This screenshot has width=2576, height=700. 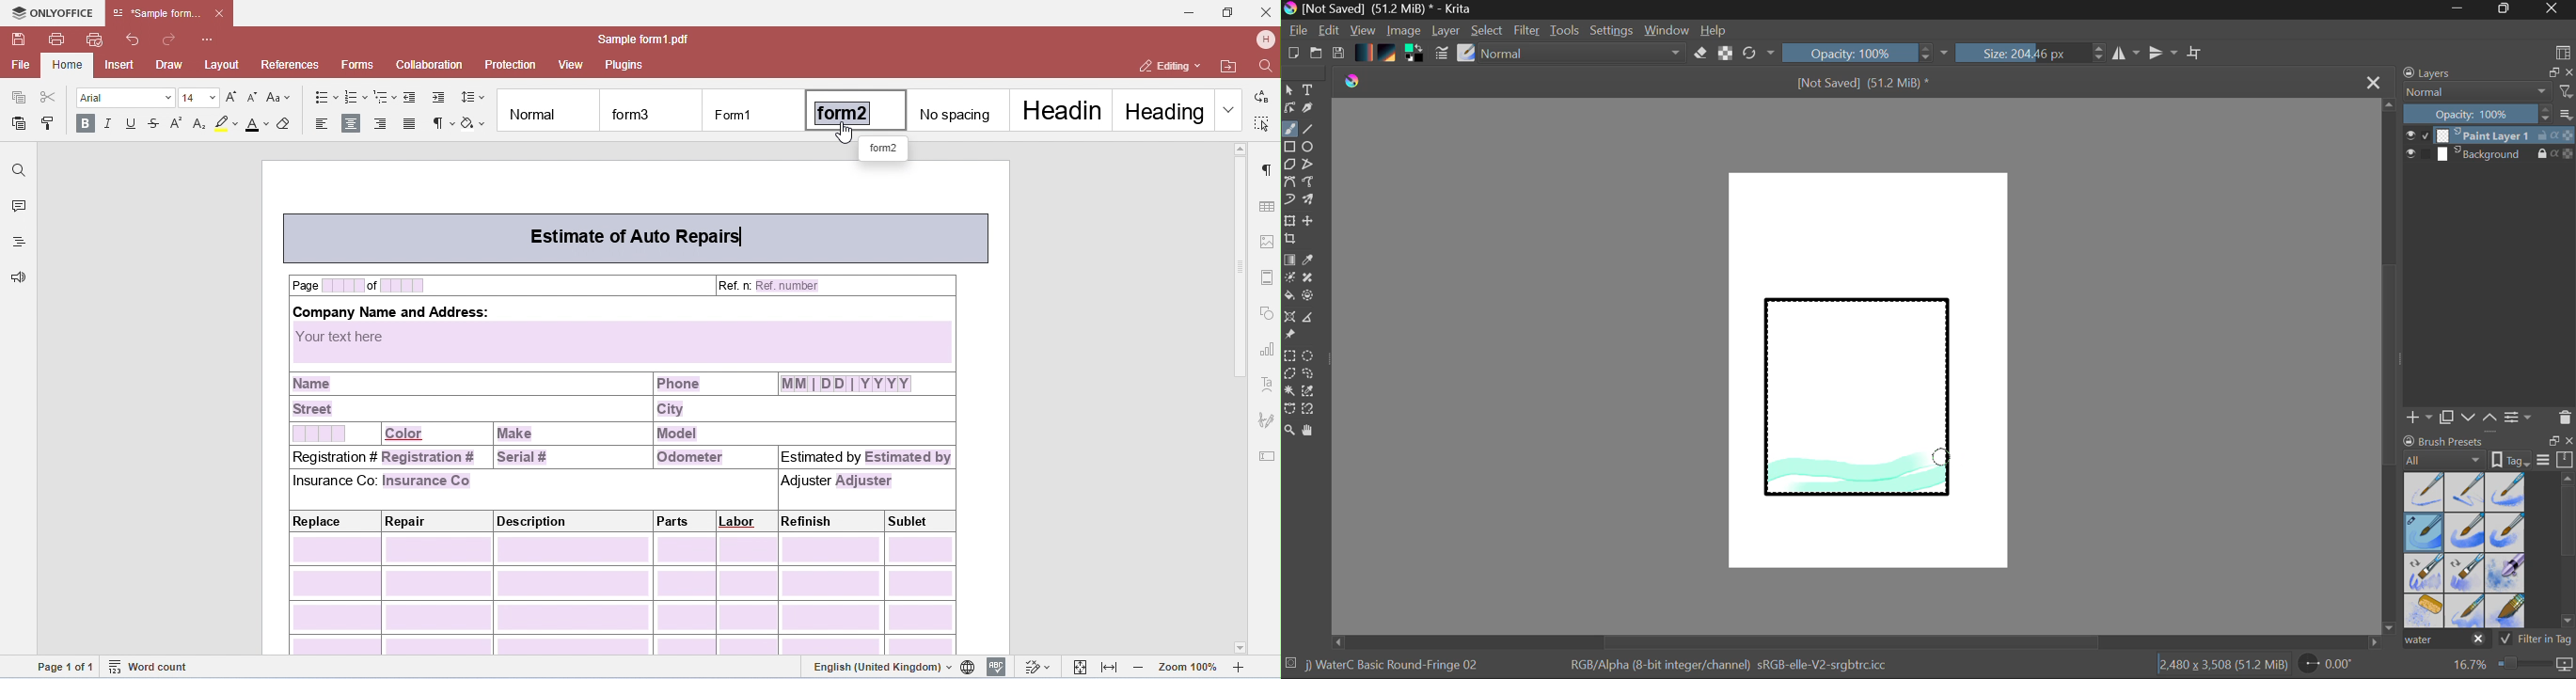 What do you see at coordinates (2420, 417) in the screenshot?
I see `Add Layer` at bounding box center [2420, 417].